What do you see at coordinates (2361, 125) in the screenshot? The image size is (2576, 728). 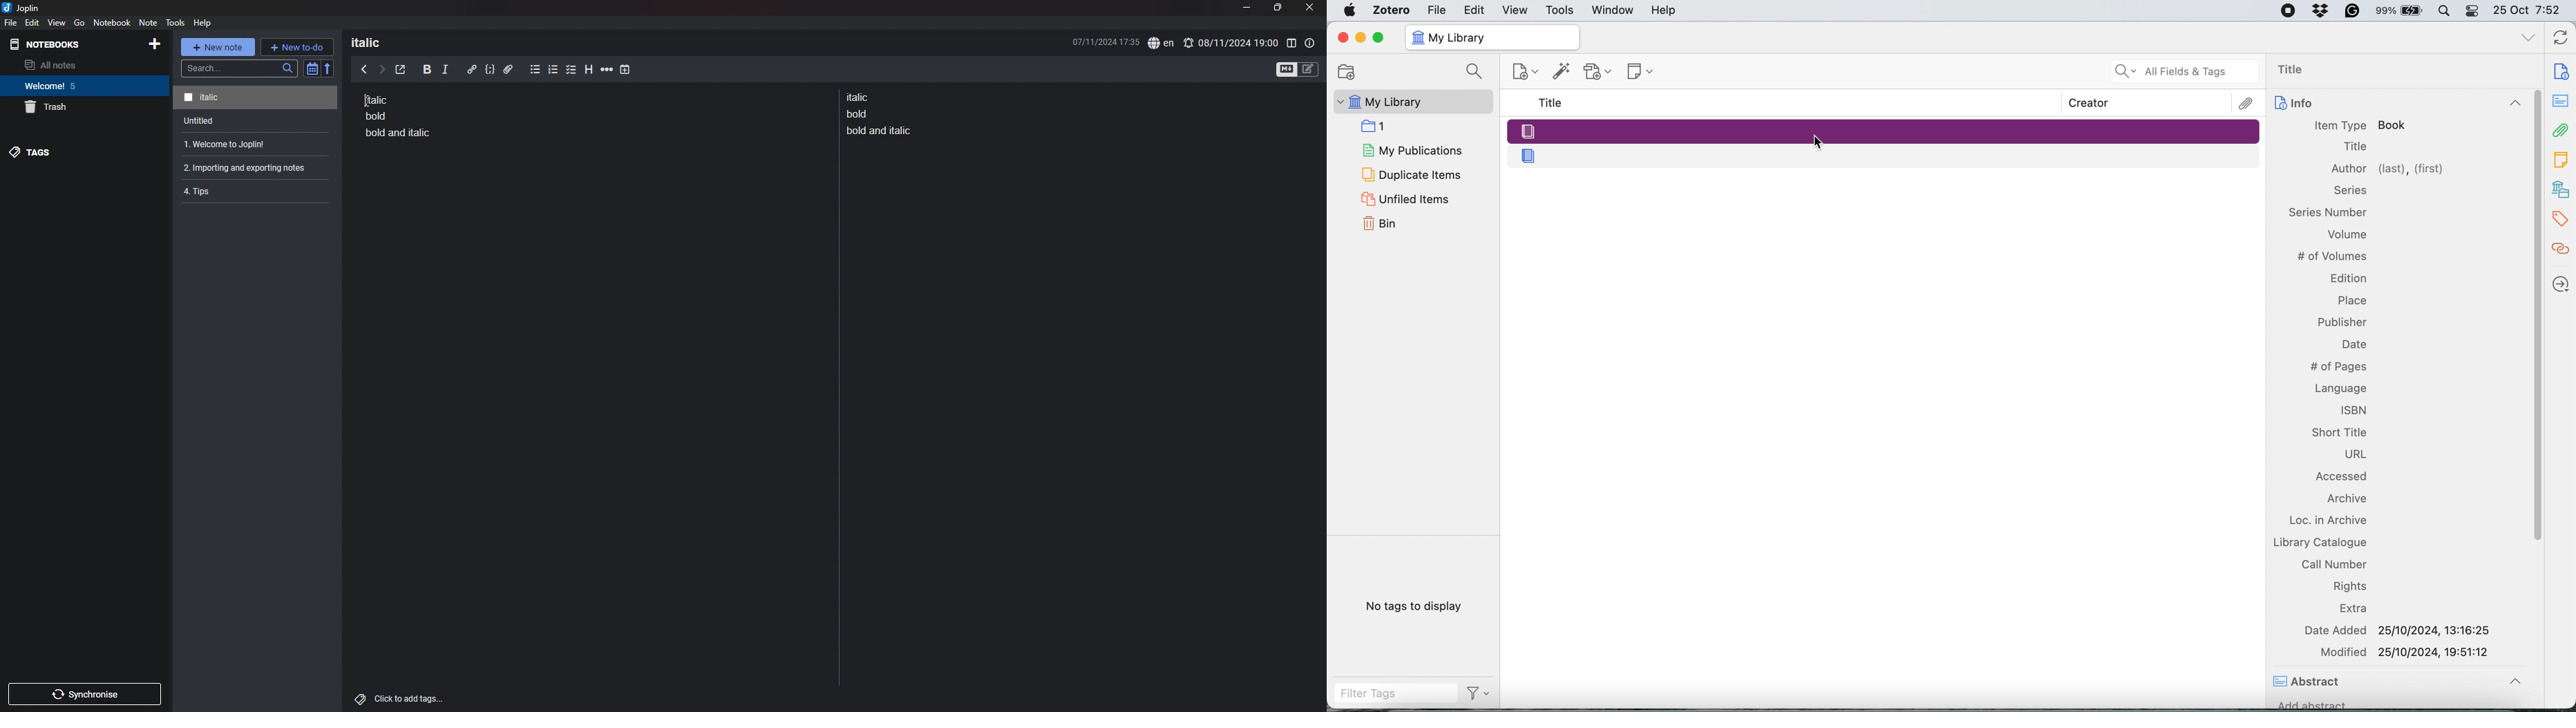 I see `Item Type Book` at bounding box center [2361, 125].